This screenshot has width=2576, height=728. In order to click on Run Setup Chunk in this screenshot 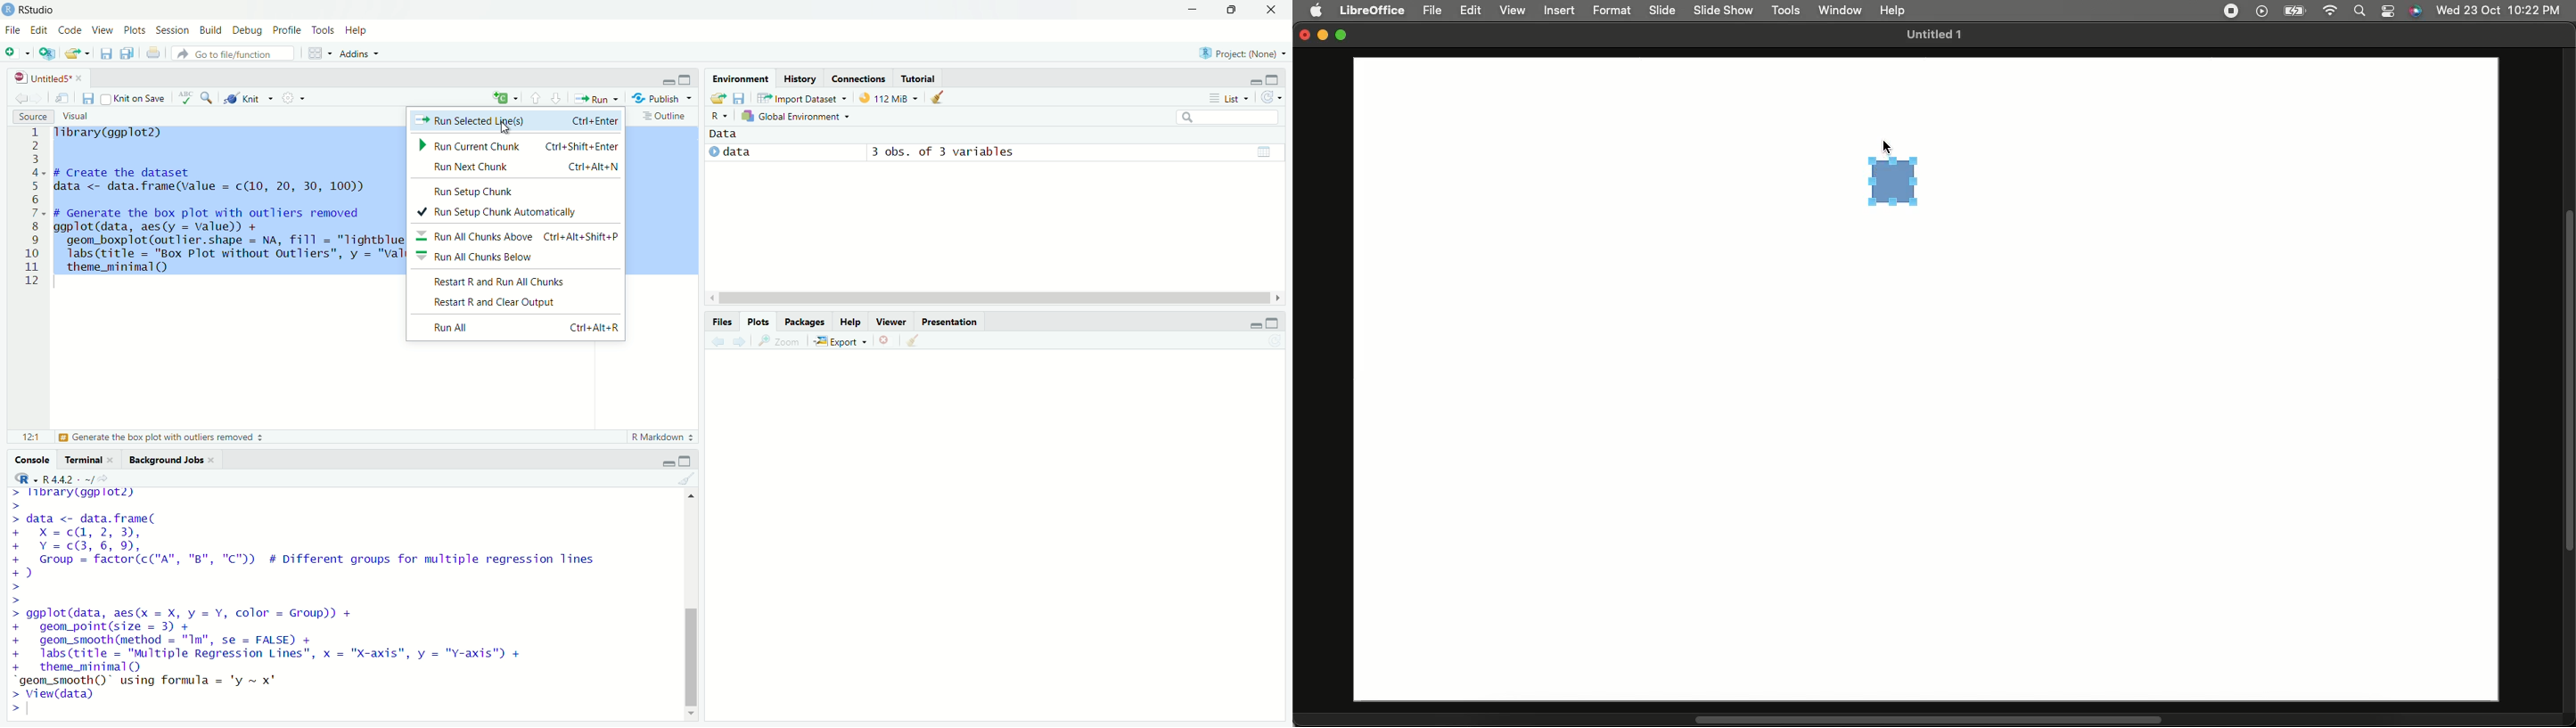, I will do `click(481, 191)`.